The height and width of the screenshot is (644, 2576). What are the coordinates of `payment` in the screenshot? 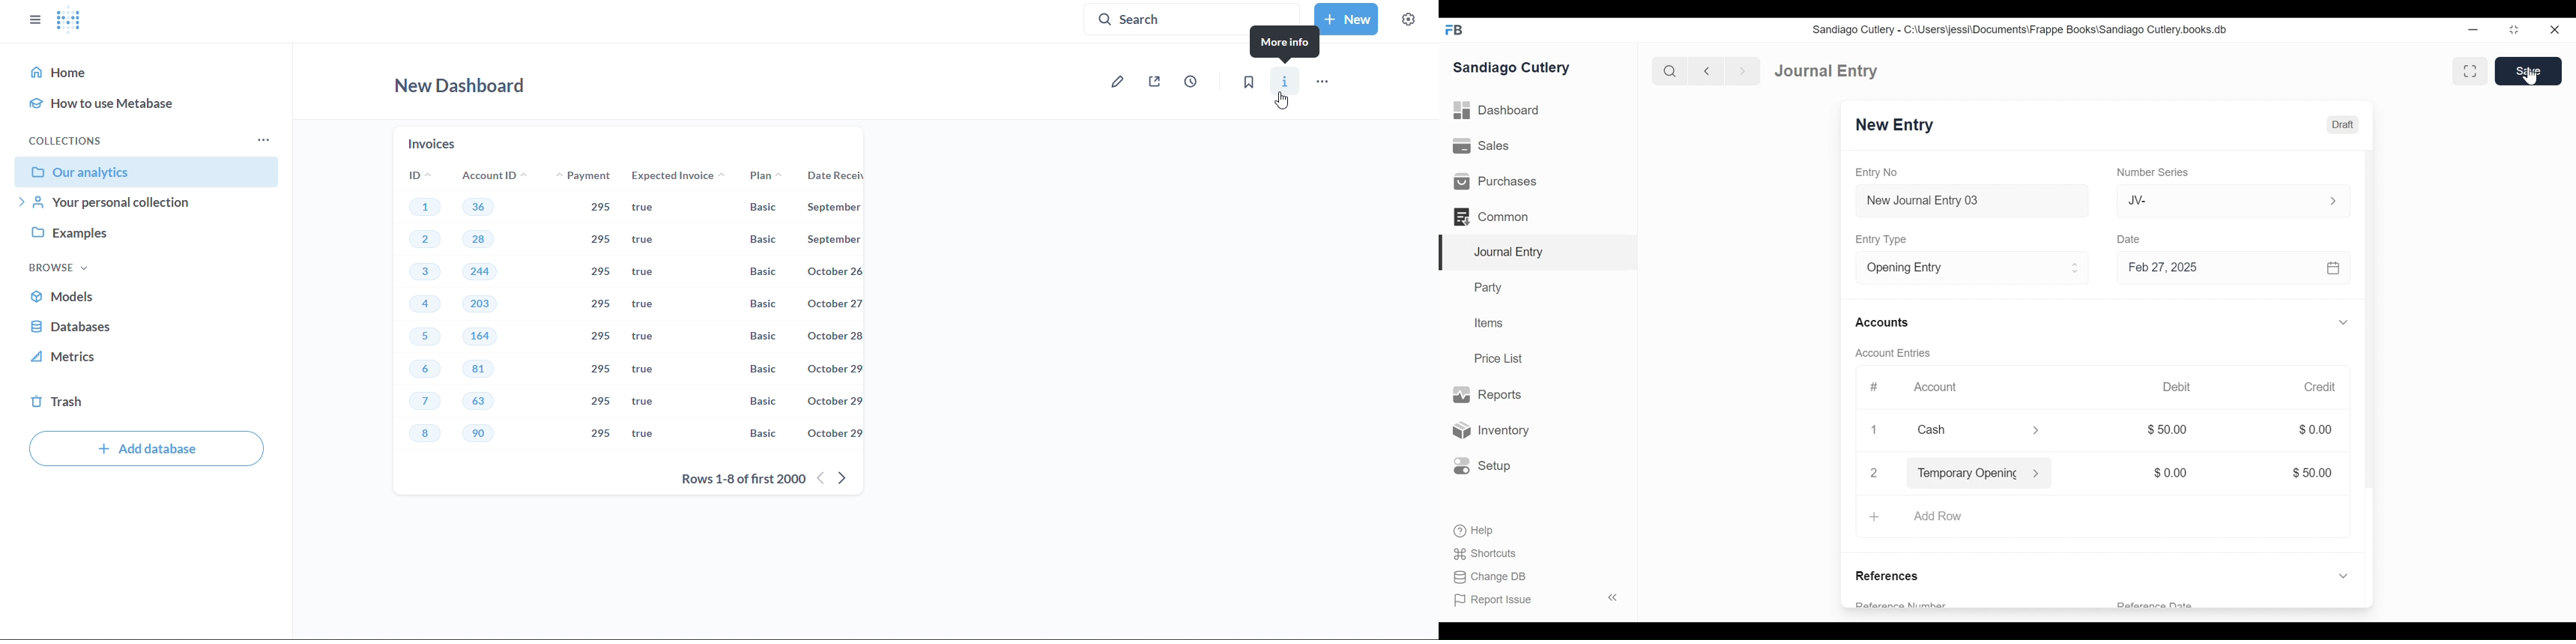 It's located at (592, 177).